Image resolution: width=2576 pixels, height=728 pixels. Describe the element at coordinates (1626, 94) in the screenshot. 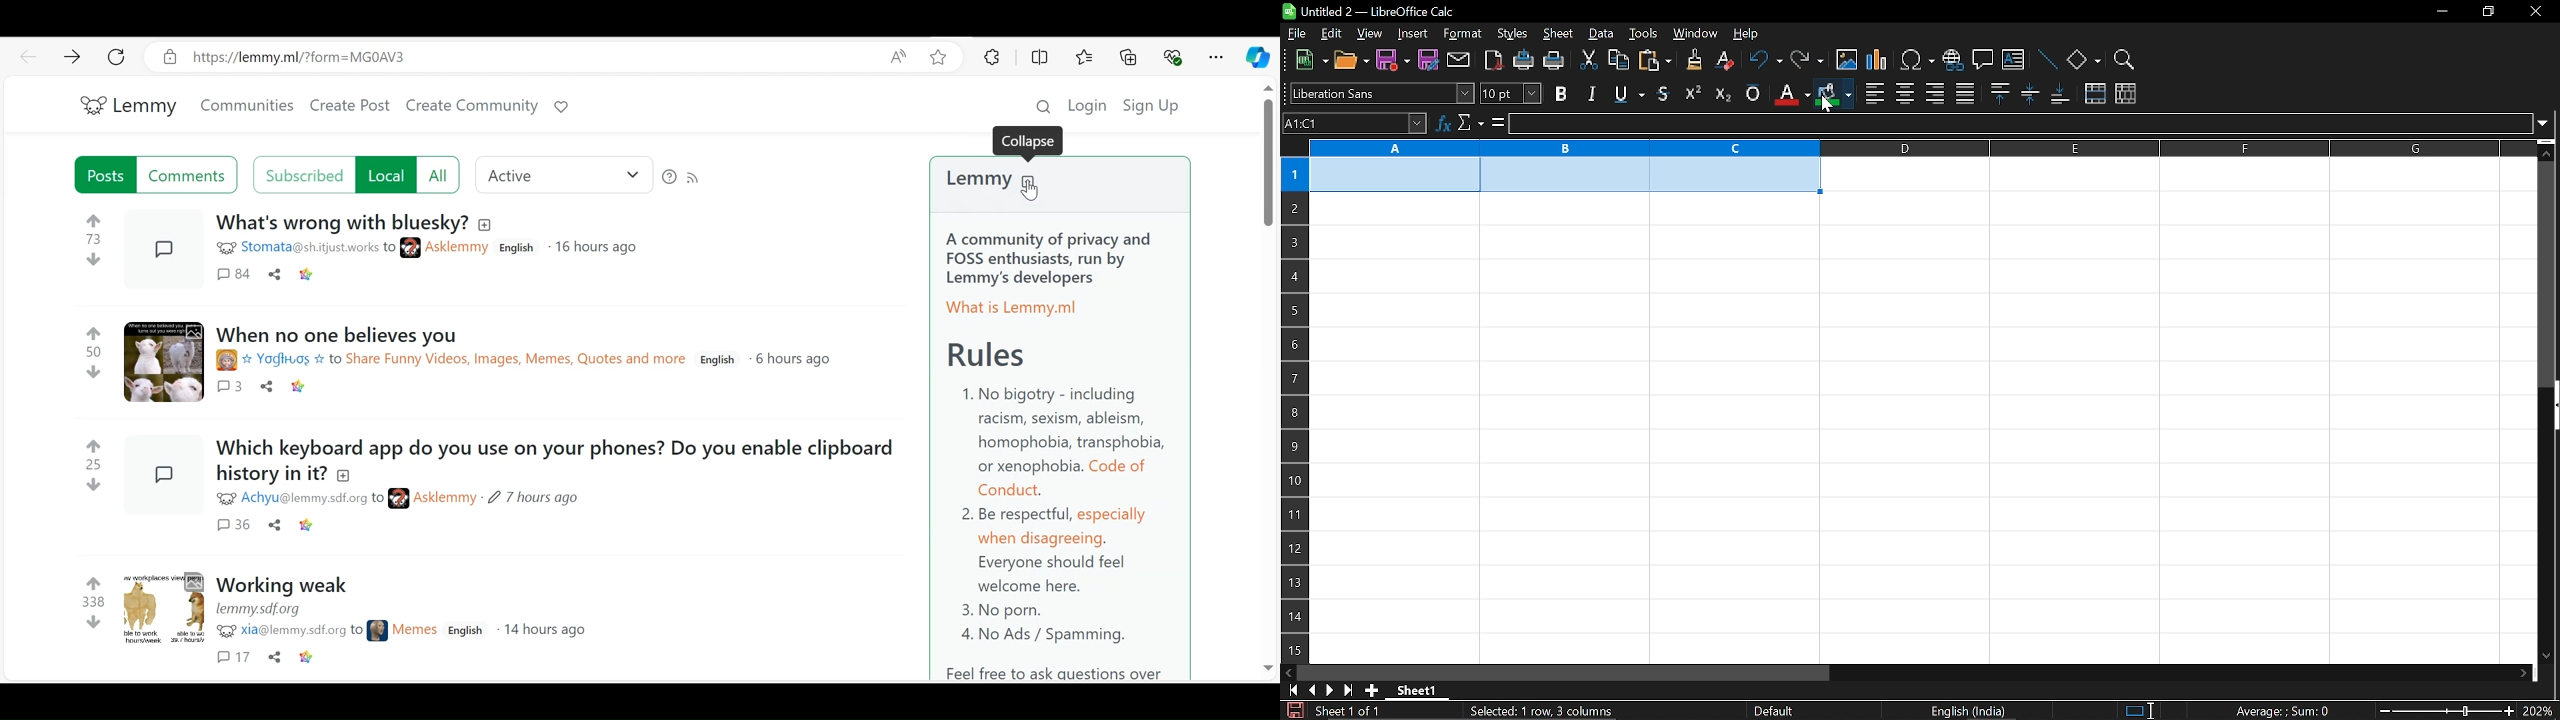

I see `underline` at that location.